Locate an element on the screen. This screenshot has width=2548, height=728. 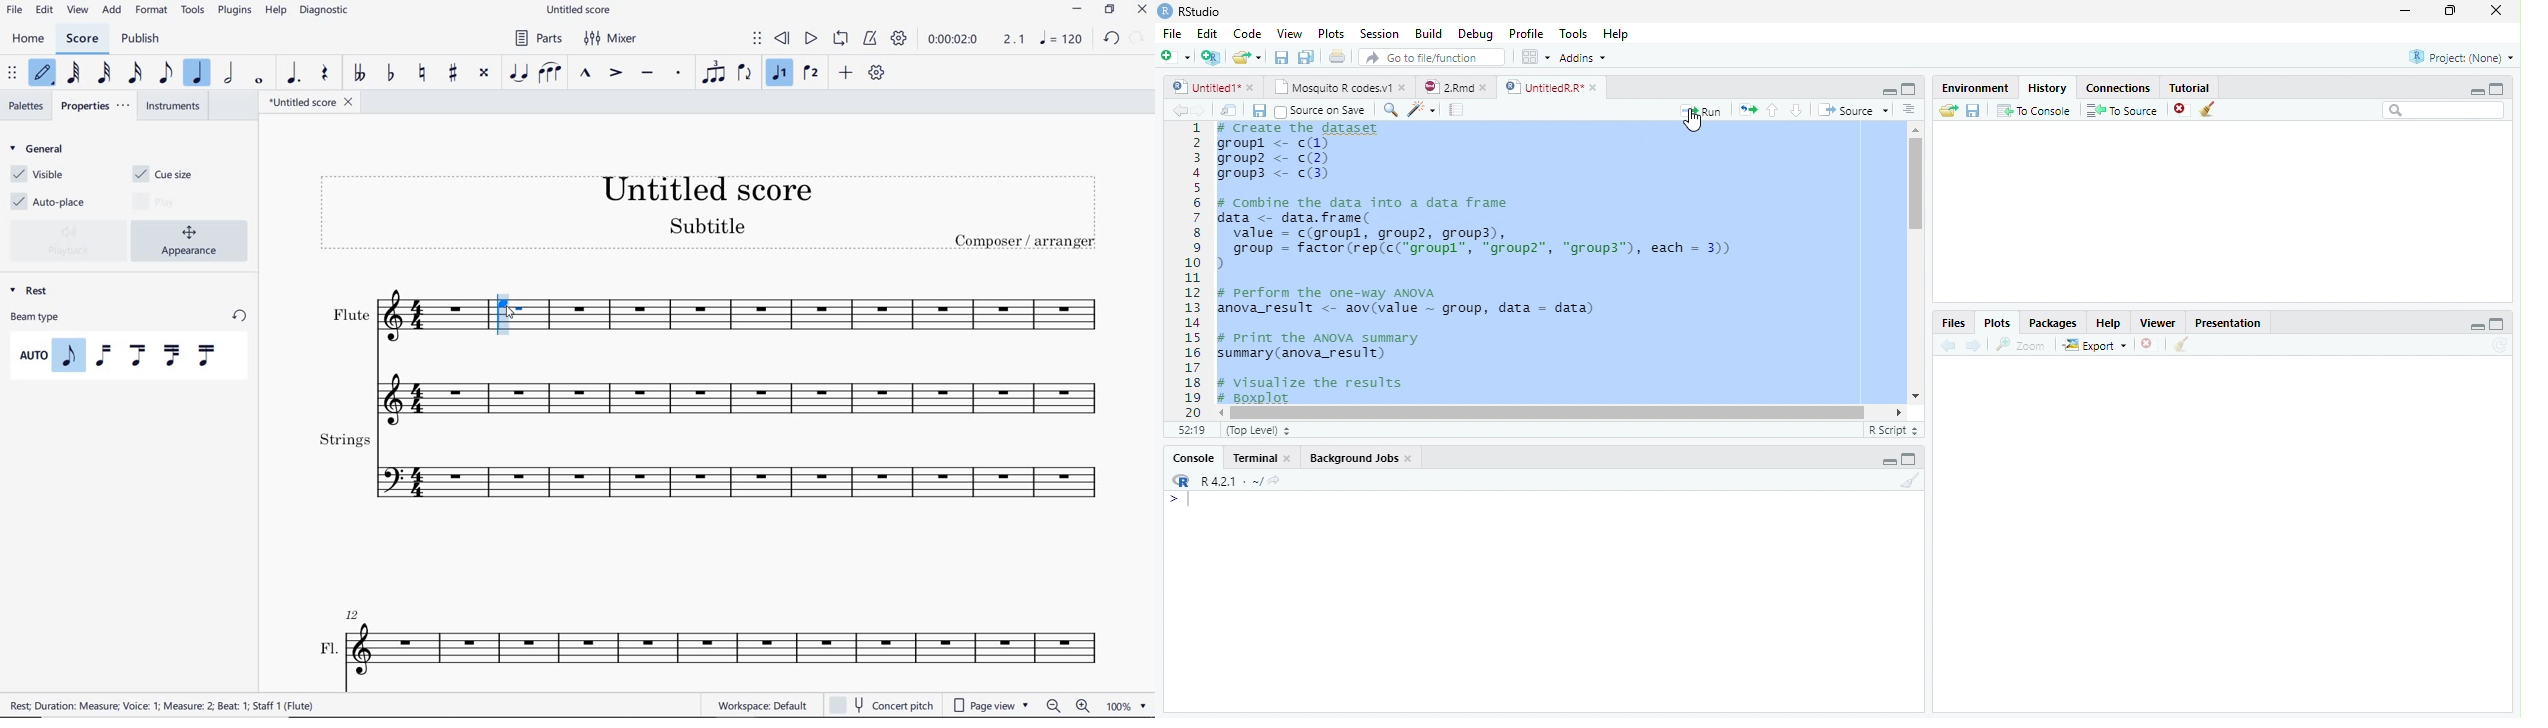
ADD is located at coordinates (848, 72).